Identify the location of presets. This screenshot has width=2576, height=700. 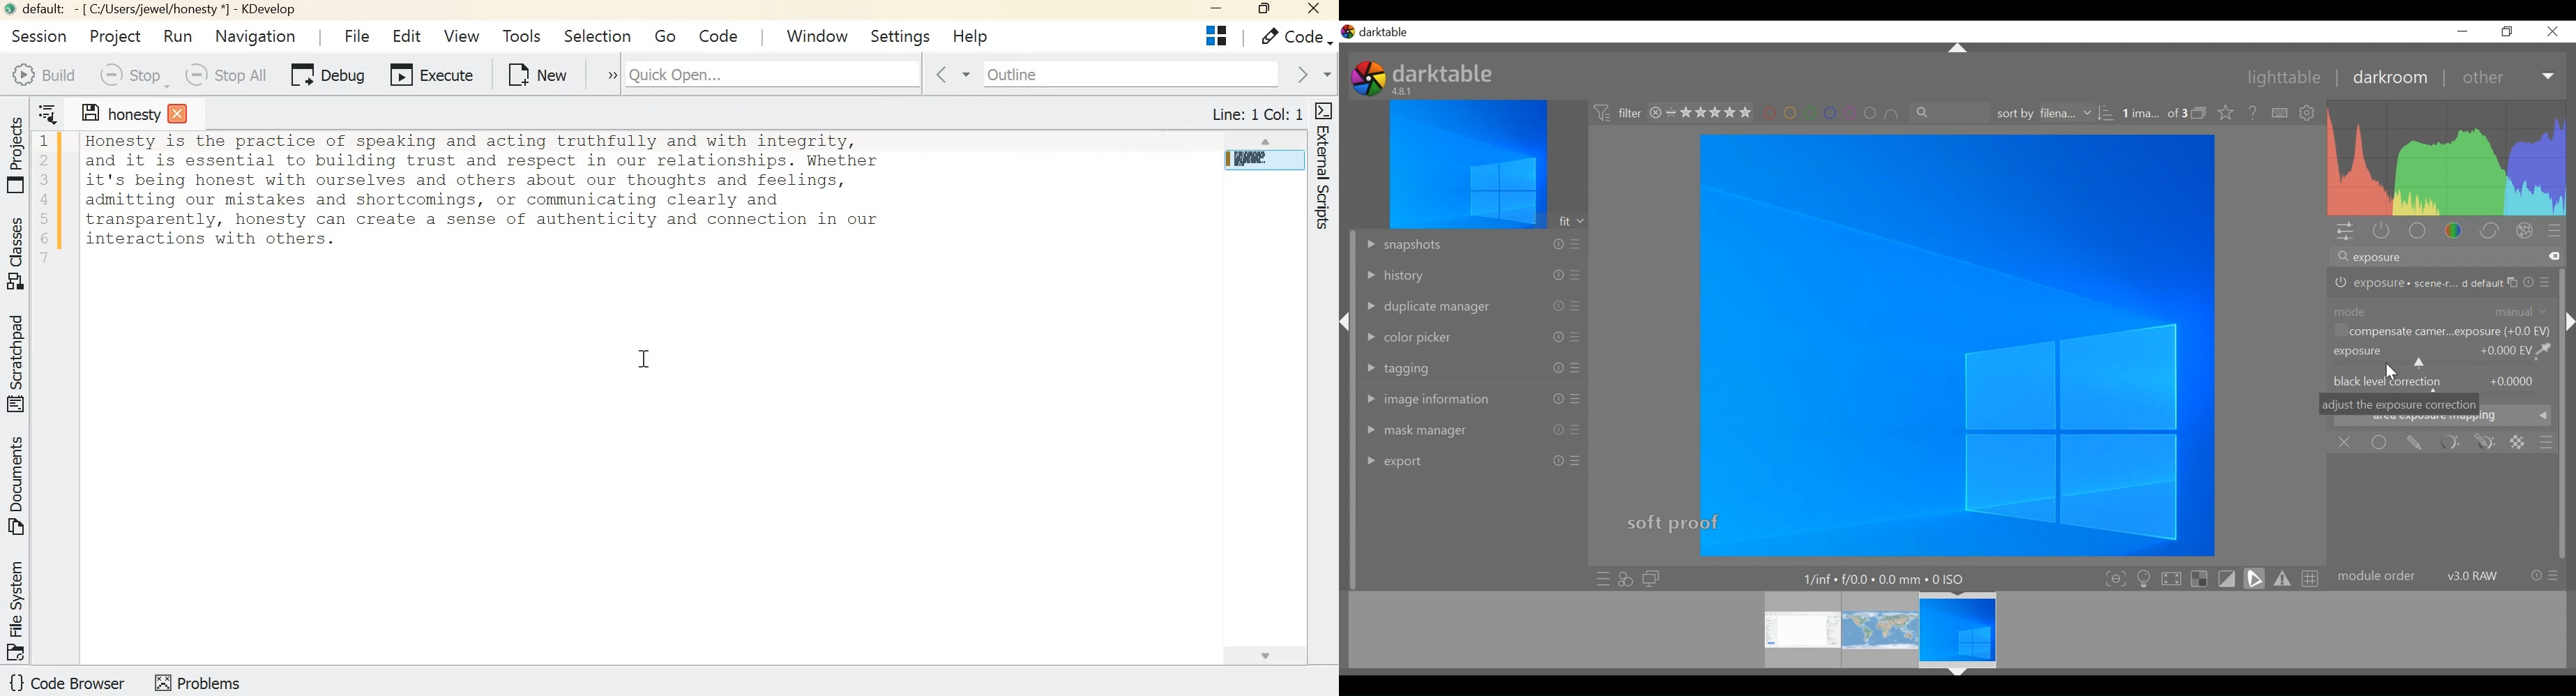
(2554, 575).